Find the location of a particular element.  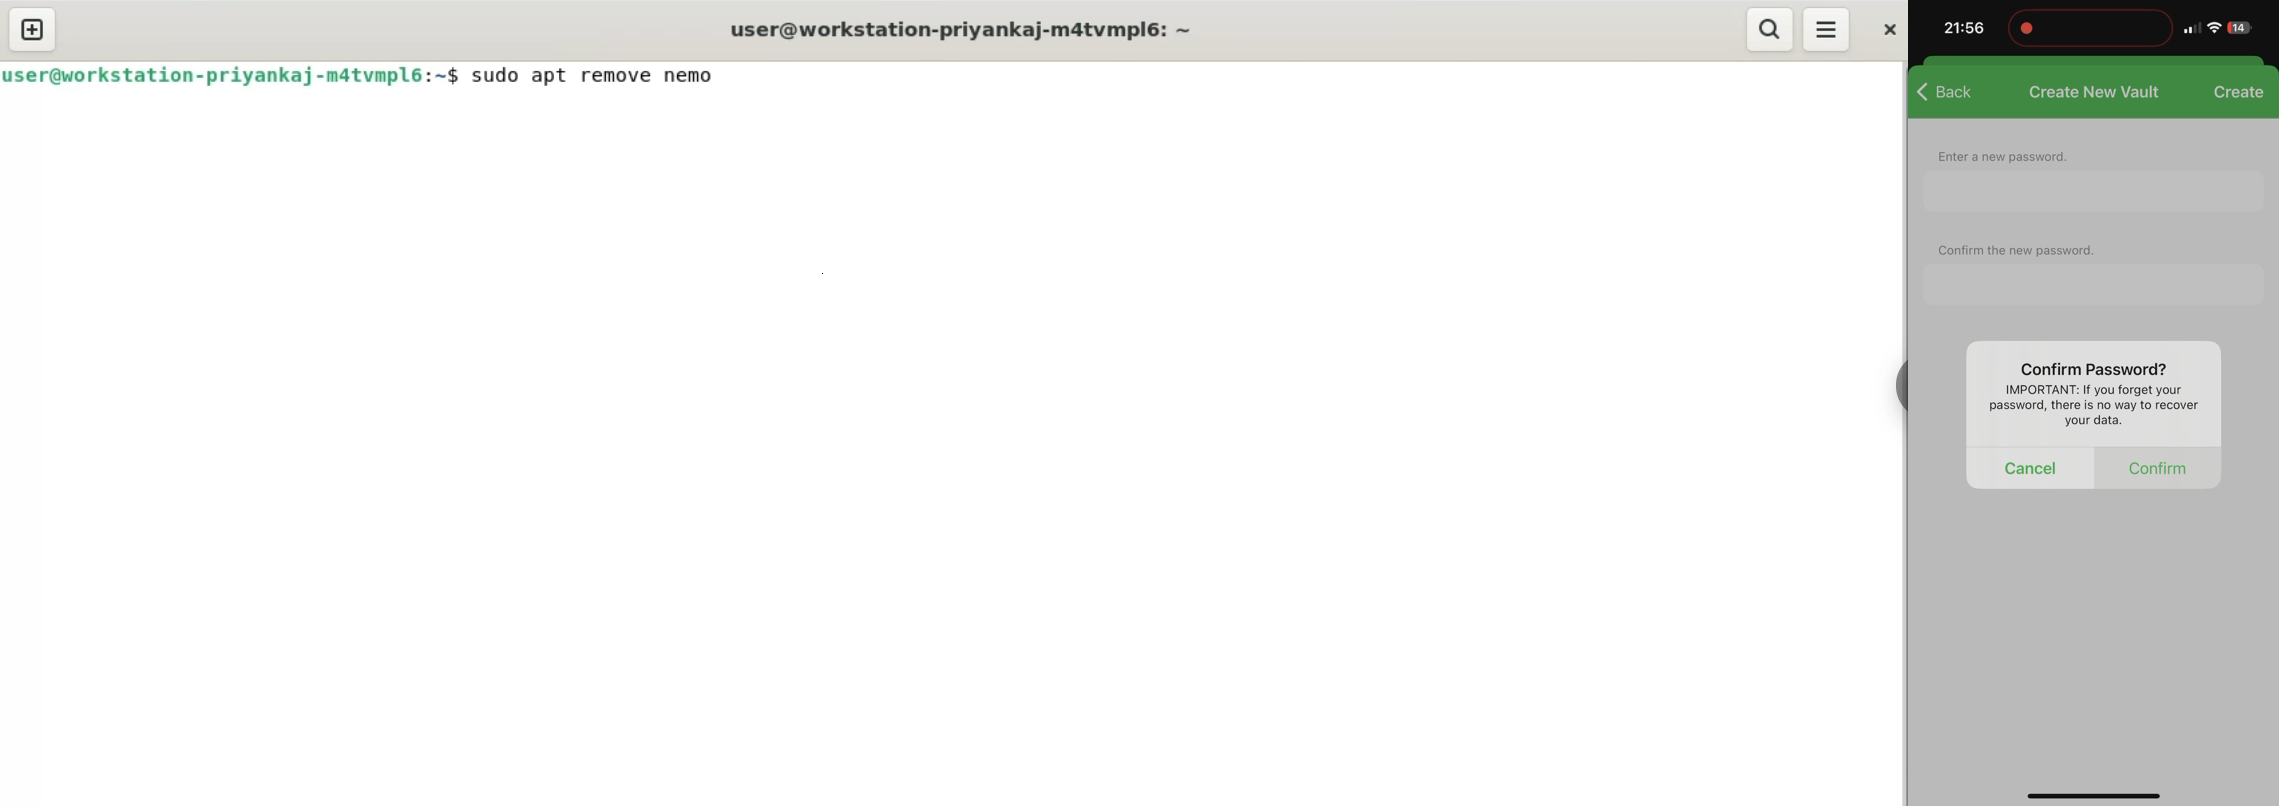

back is located at coordinates (1947, 89).